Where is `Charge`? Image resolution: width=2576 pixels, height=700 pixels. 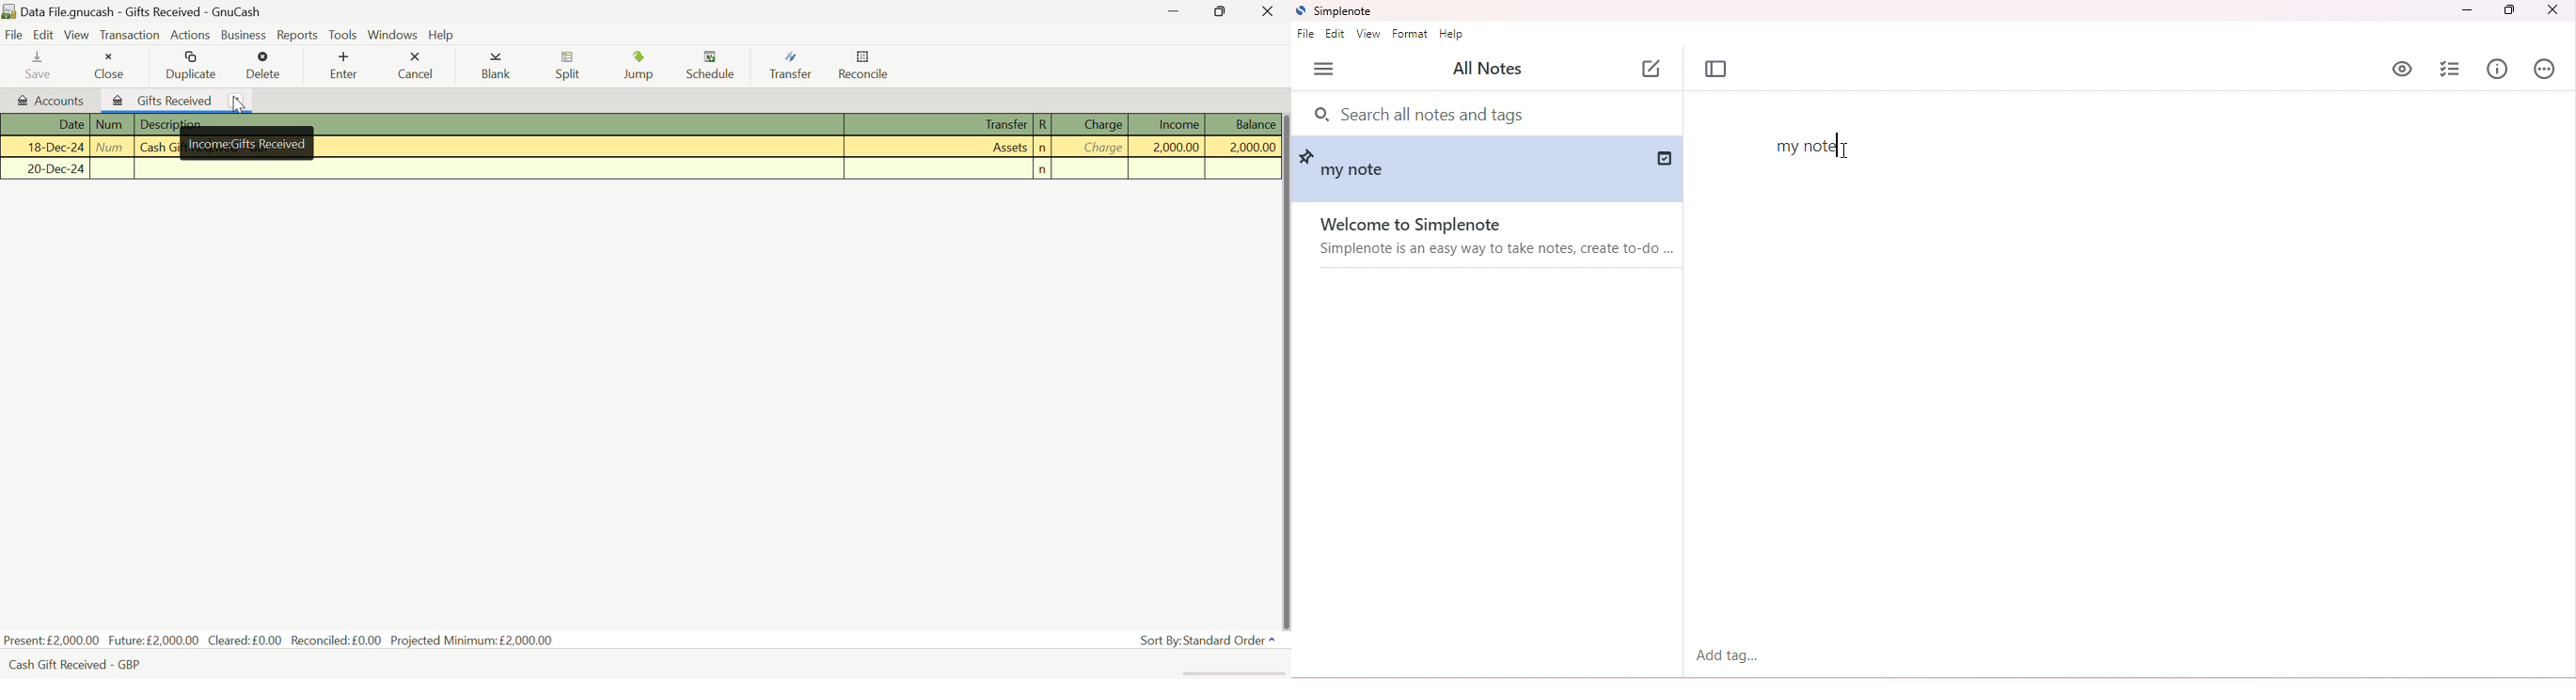 Charge is located at coordinates (1092, 124).